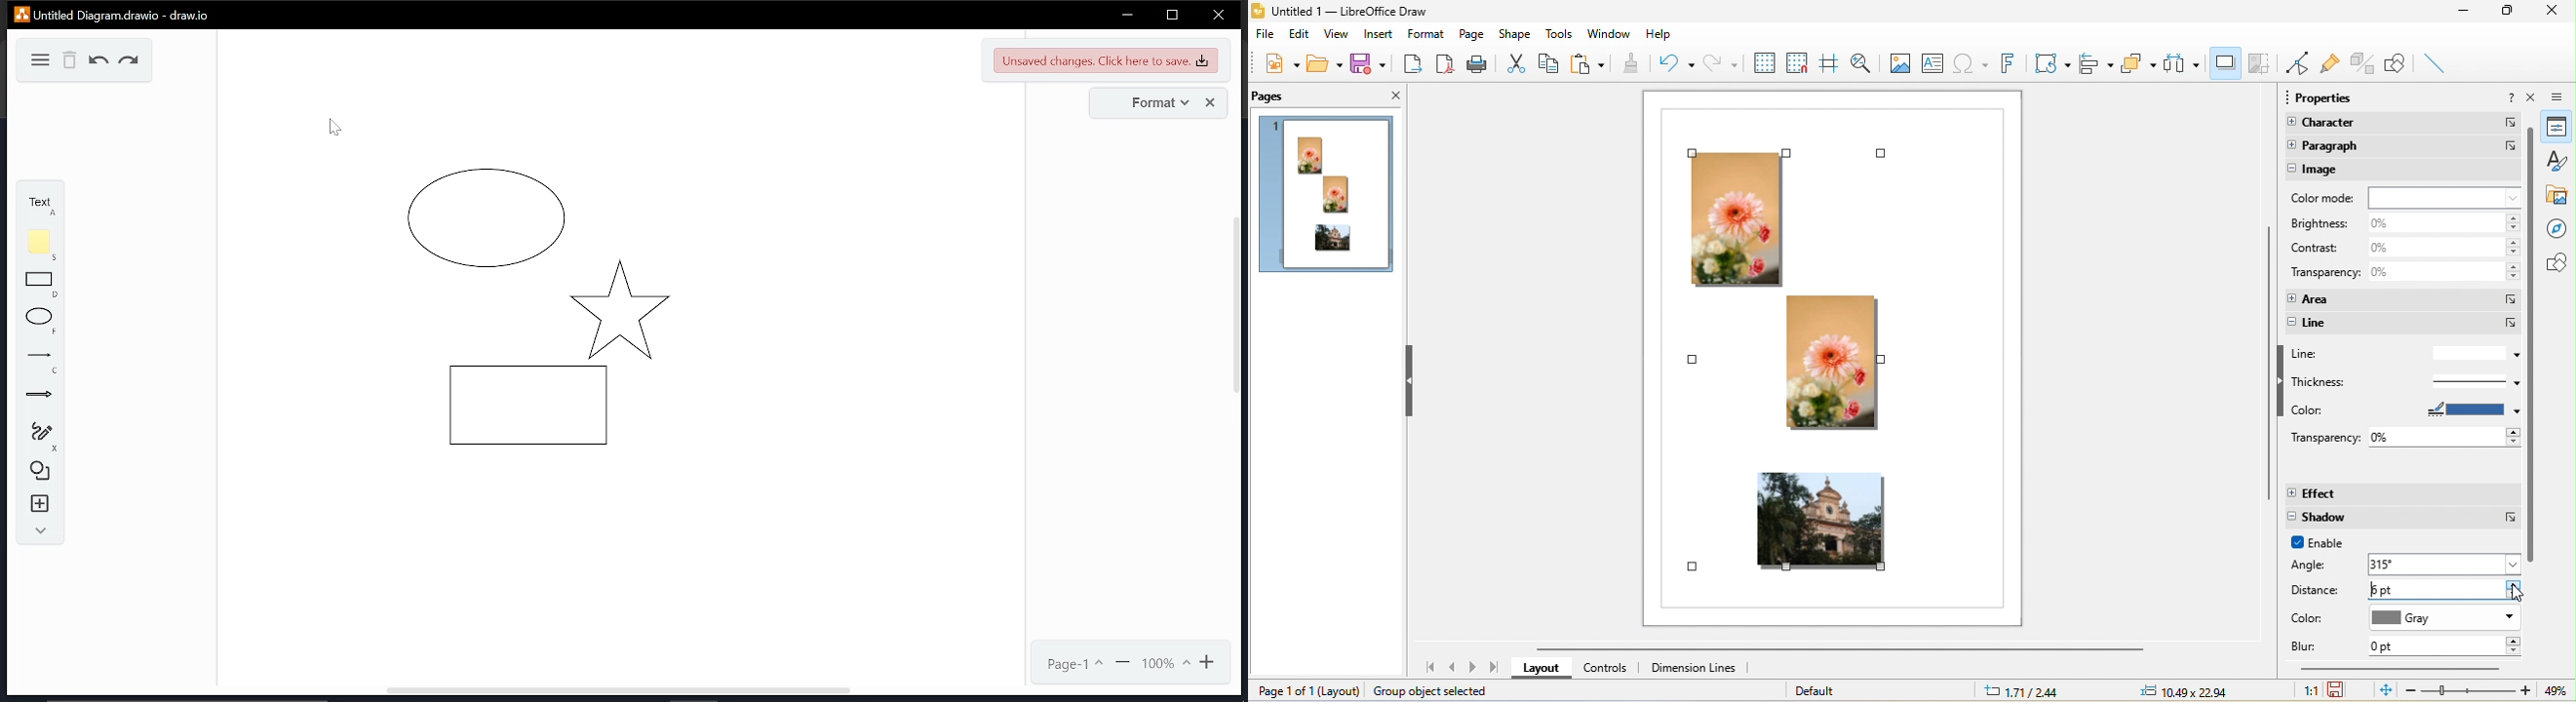 Image resolution: width=2576 pixels, height=728 pixels. Describe the element at coordinates (2405, 436) in the screenshot. I see `transparency 0%` at that location.